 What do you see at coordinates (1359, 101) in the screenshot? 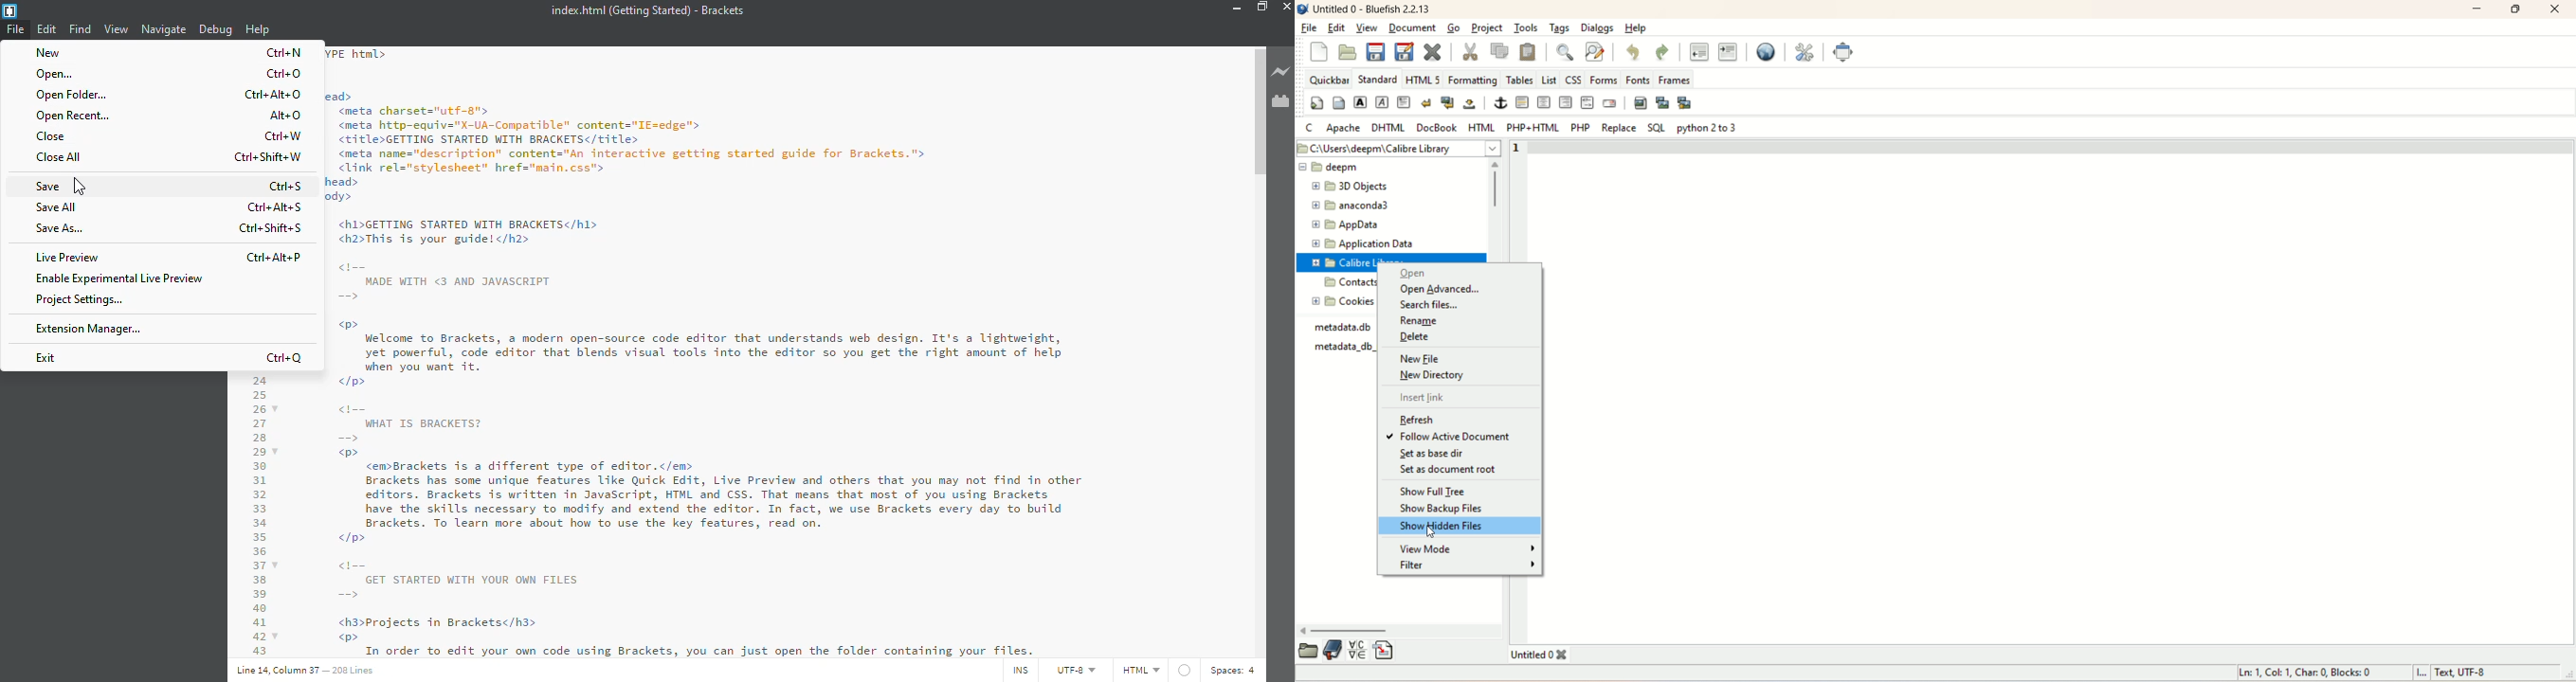
I see `strong` at bounding box center [1359, 101].